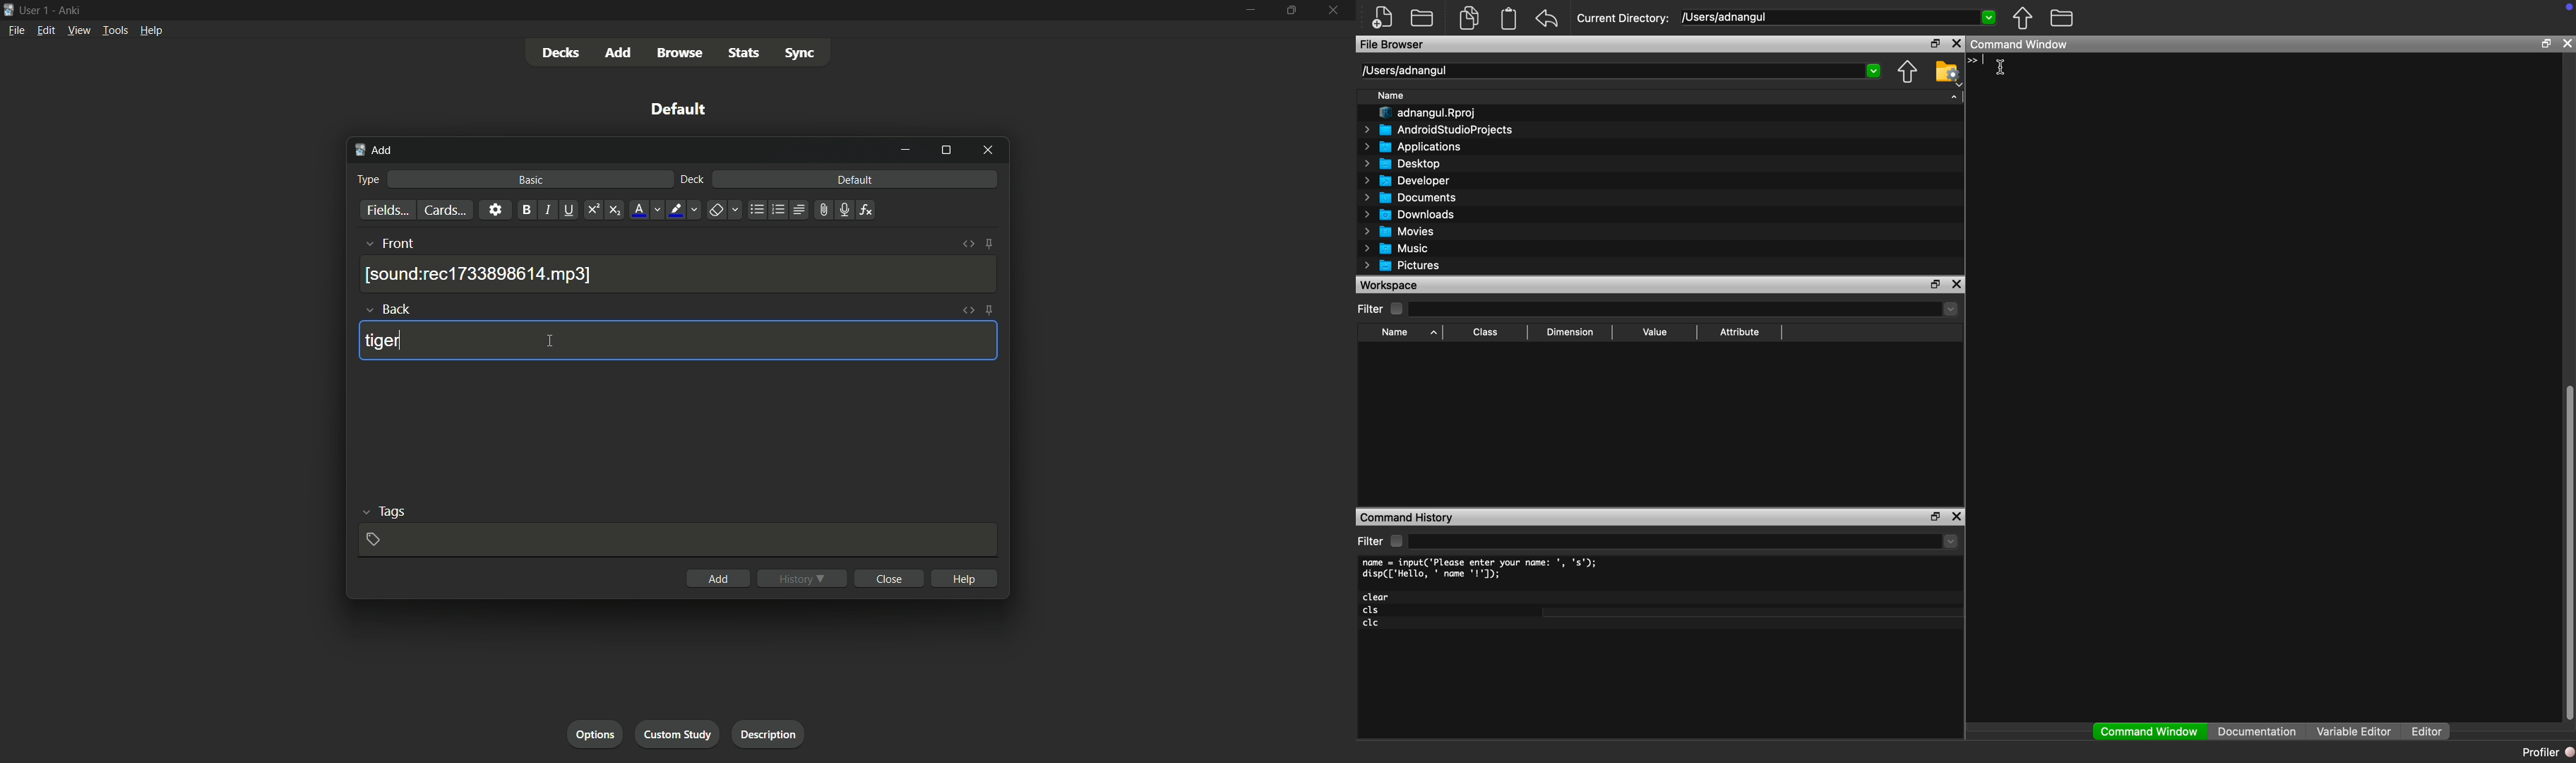 The width and height of the screenshot is (2576, 784). I want to click on remove  formatting, so click(715, 211).